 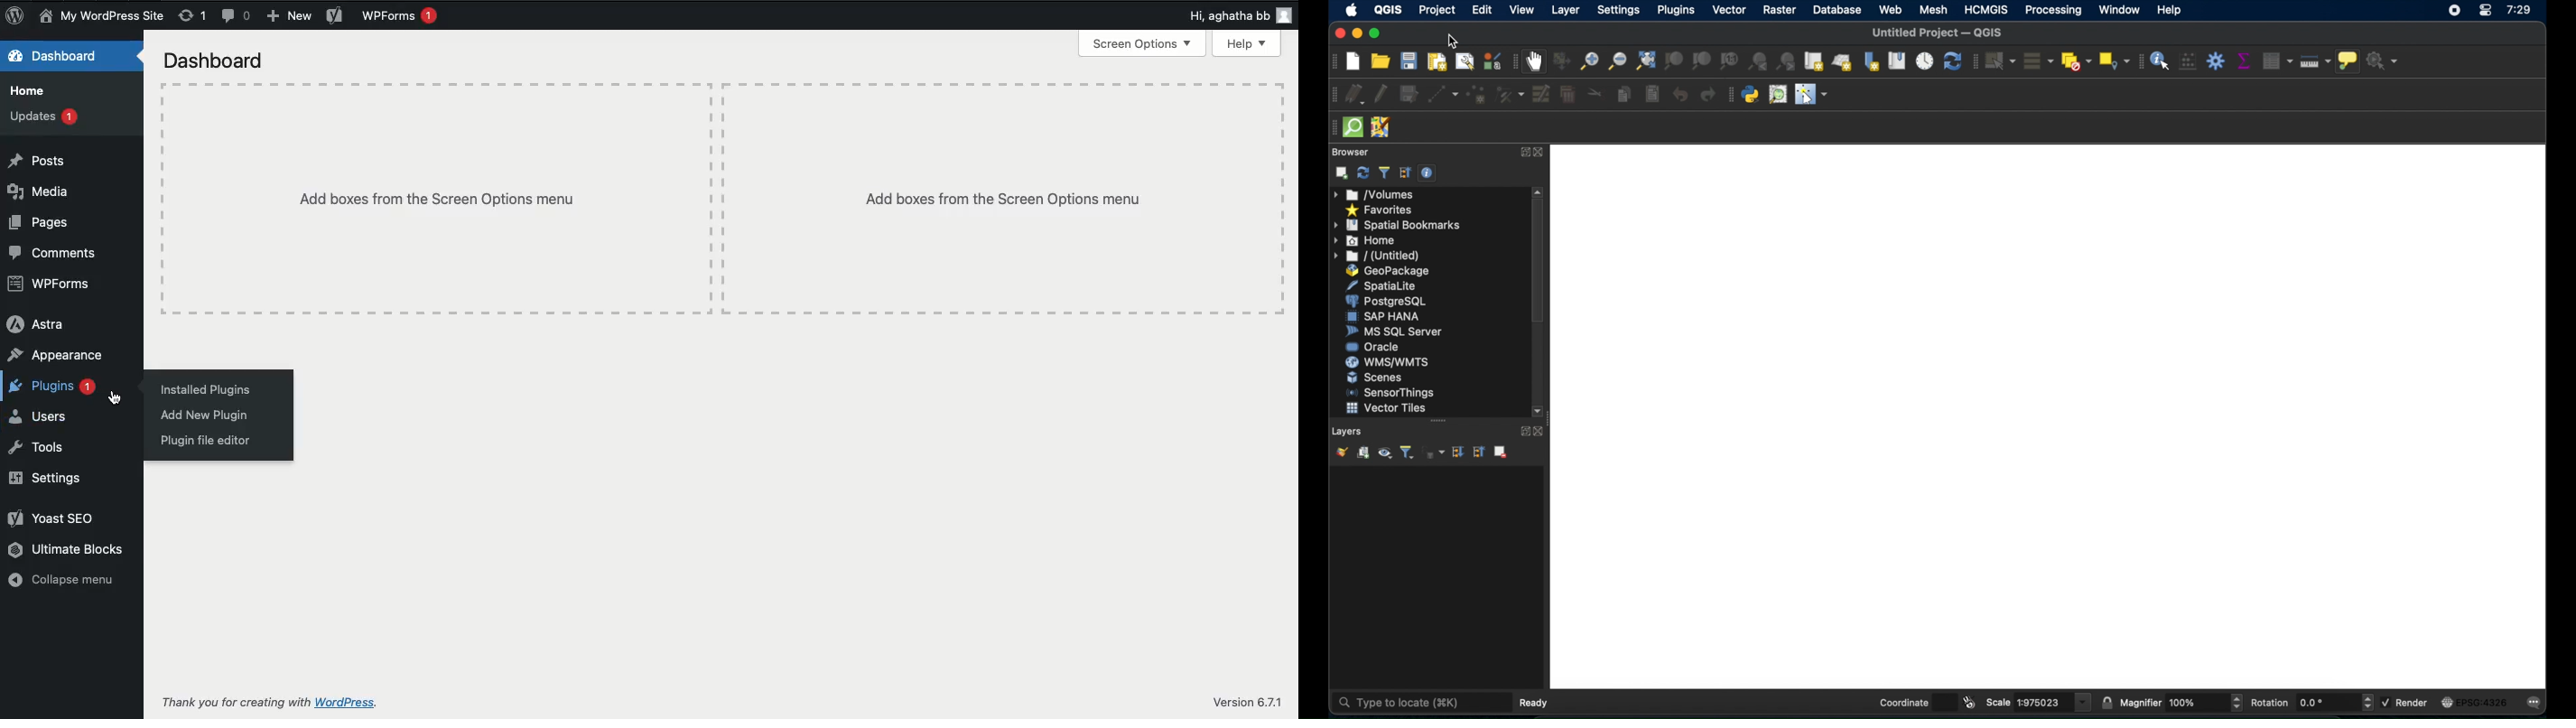 What do you see at coordinates (1680, 93) in the screenshot?
I see `undo` at bounding box center [1680, 93].